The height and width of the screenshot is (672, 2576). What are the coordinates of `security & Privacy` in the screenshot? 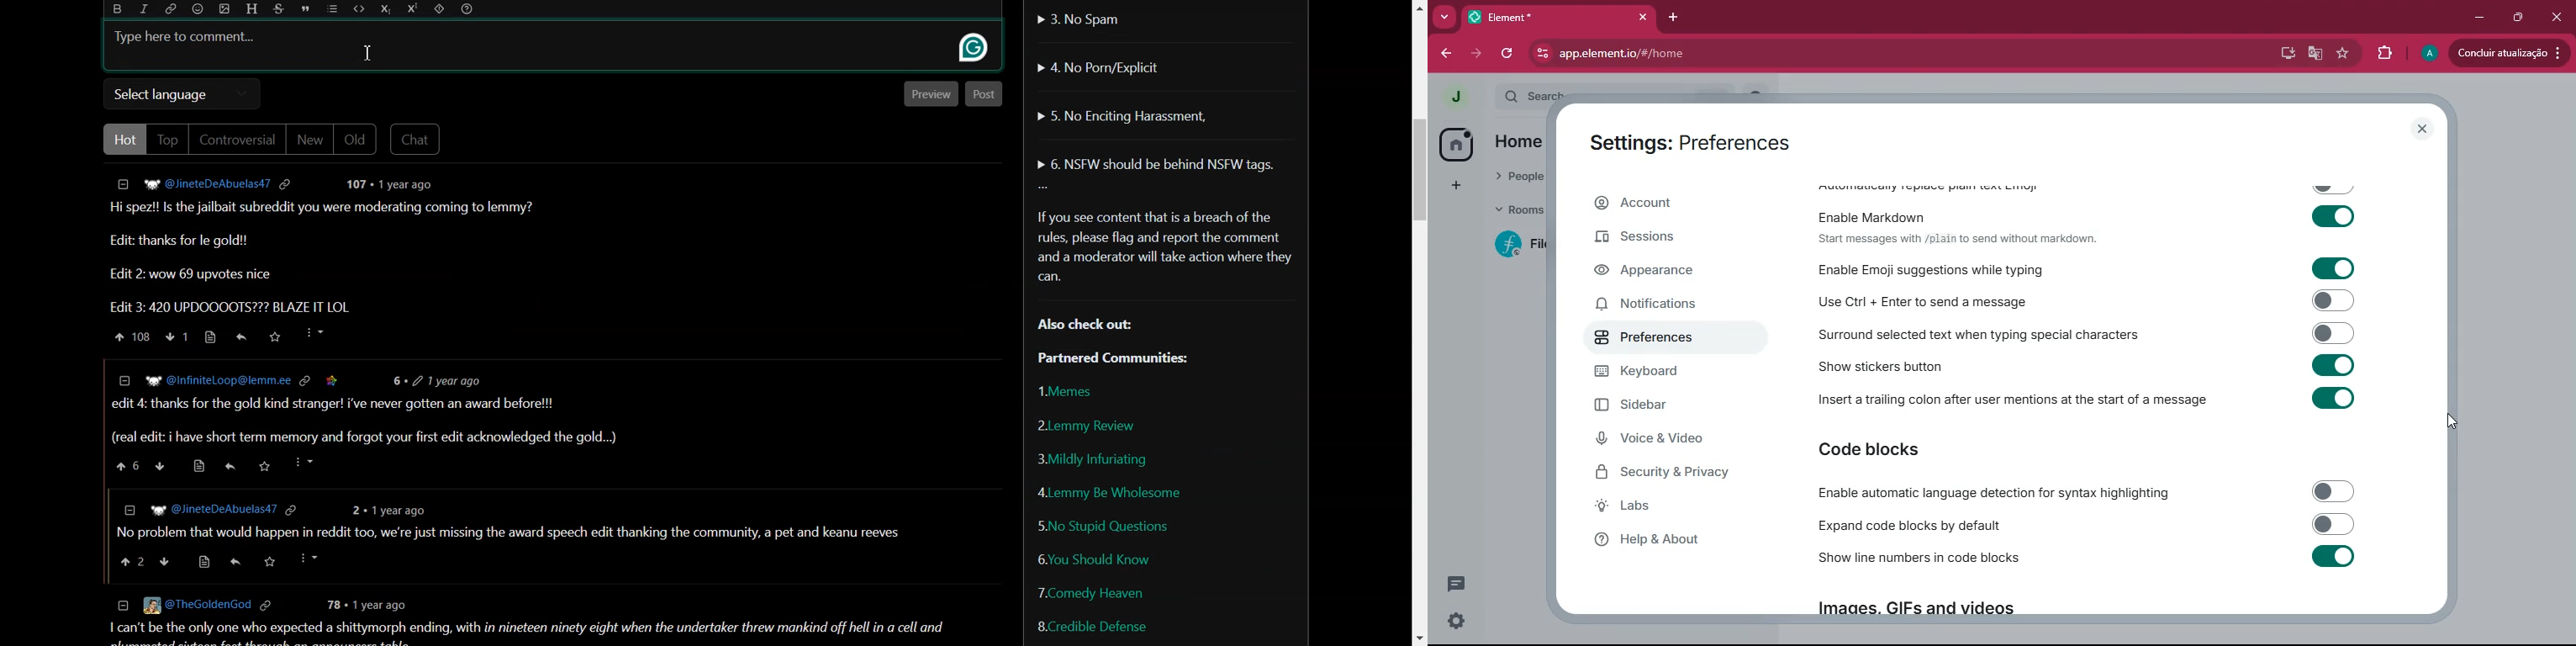 It's located at (1671, 474).